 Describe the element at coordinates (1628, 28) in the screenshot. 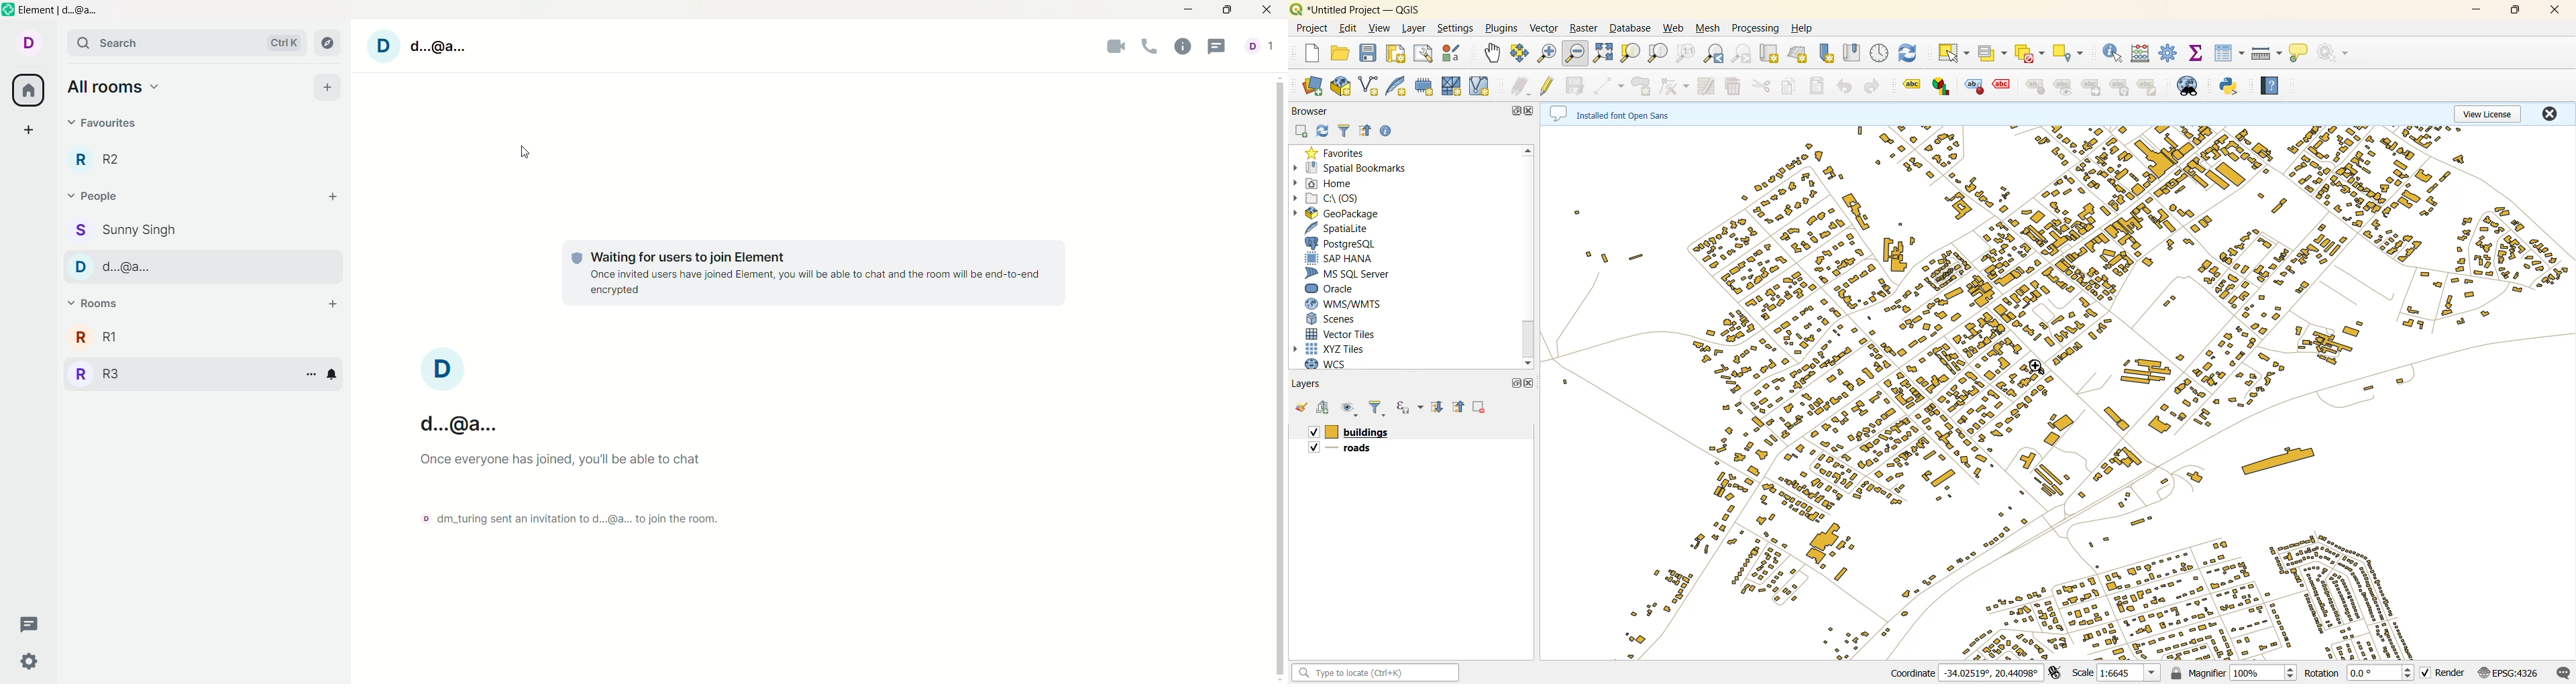

I see `database` at that location.